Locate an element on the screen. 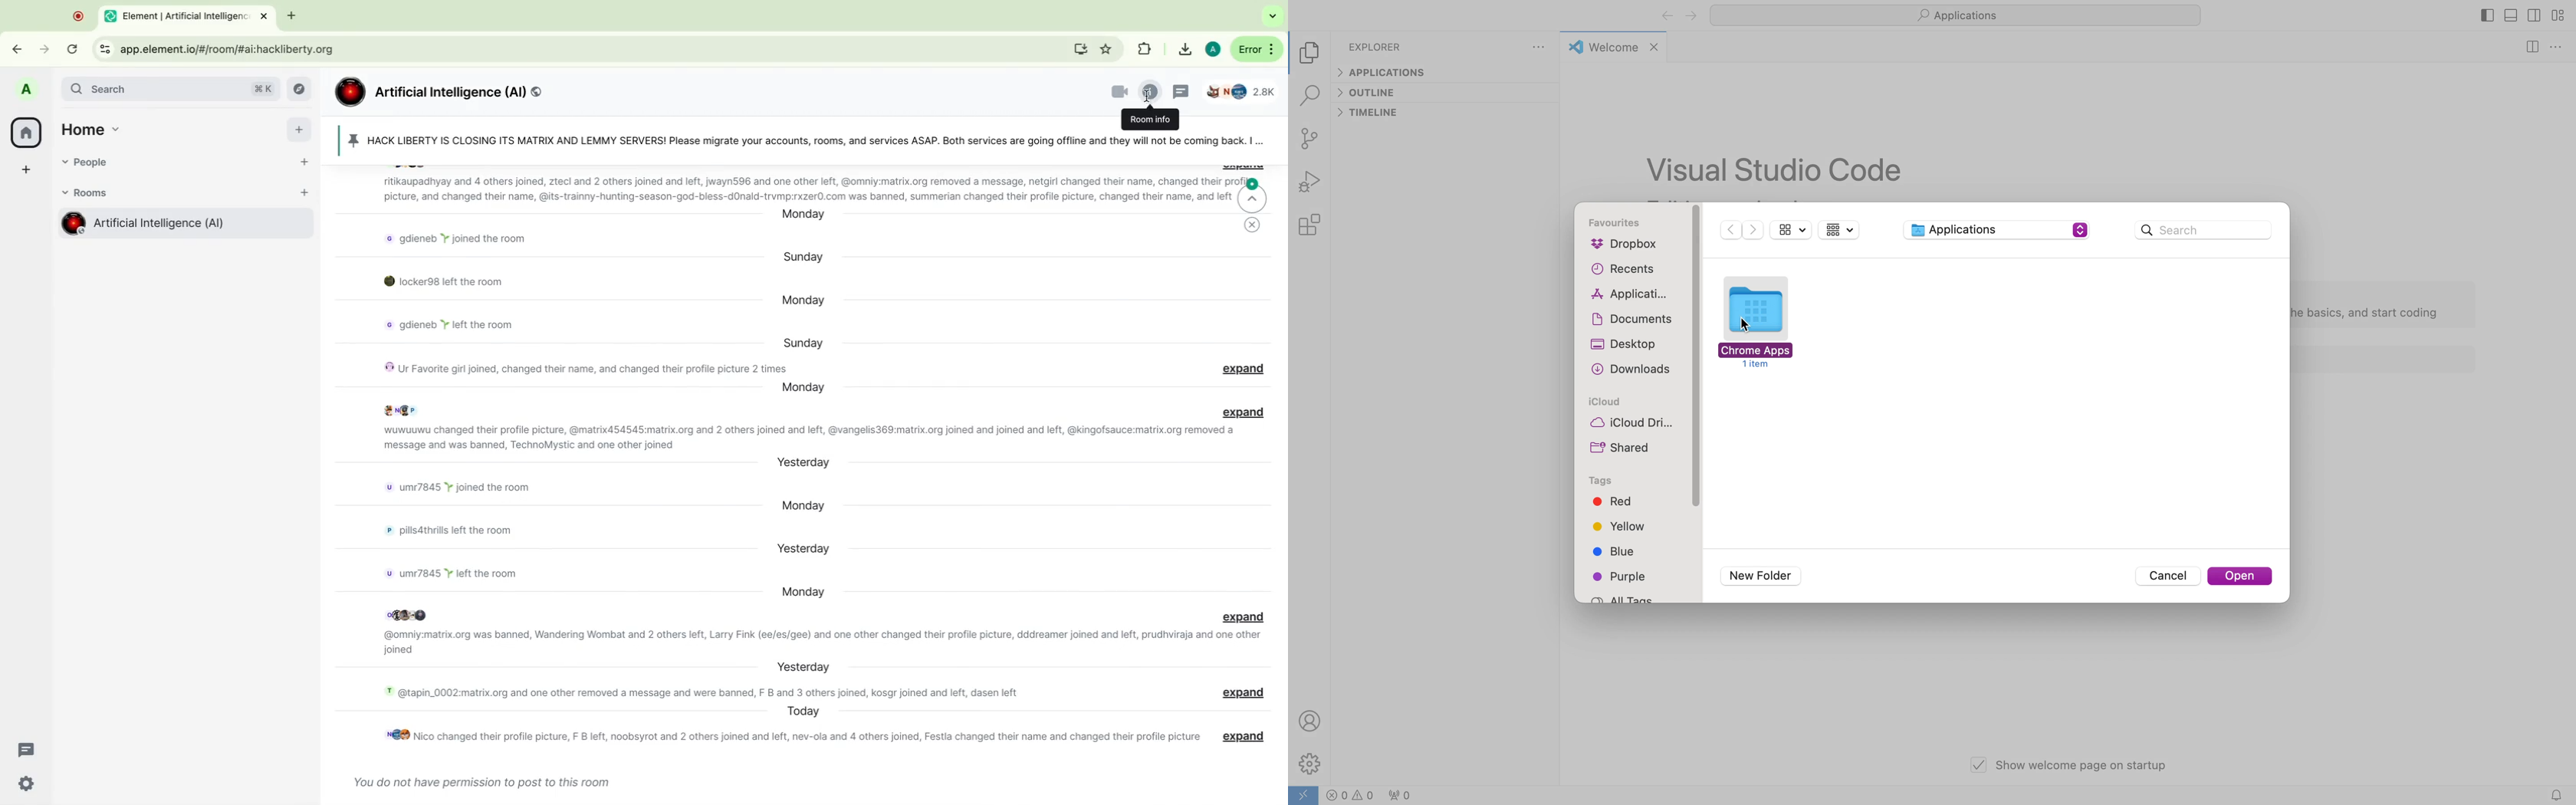 The image size is (2576, 812). expand is located at coordinates (1244, 369).